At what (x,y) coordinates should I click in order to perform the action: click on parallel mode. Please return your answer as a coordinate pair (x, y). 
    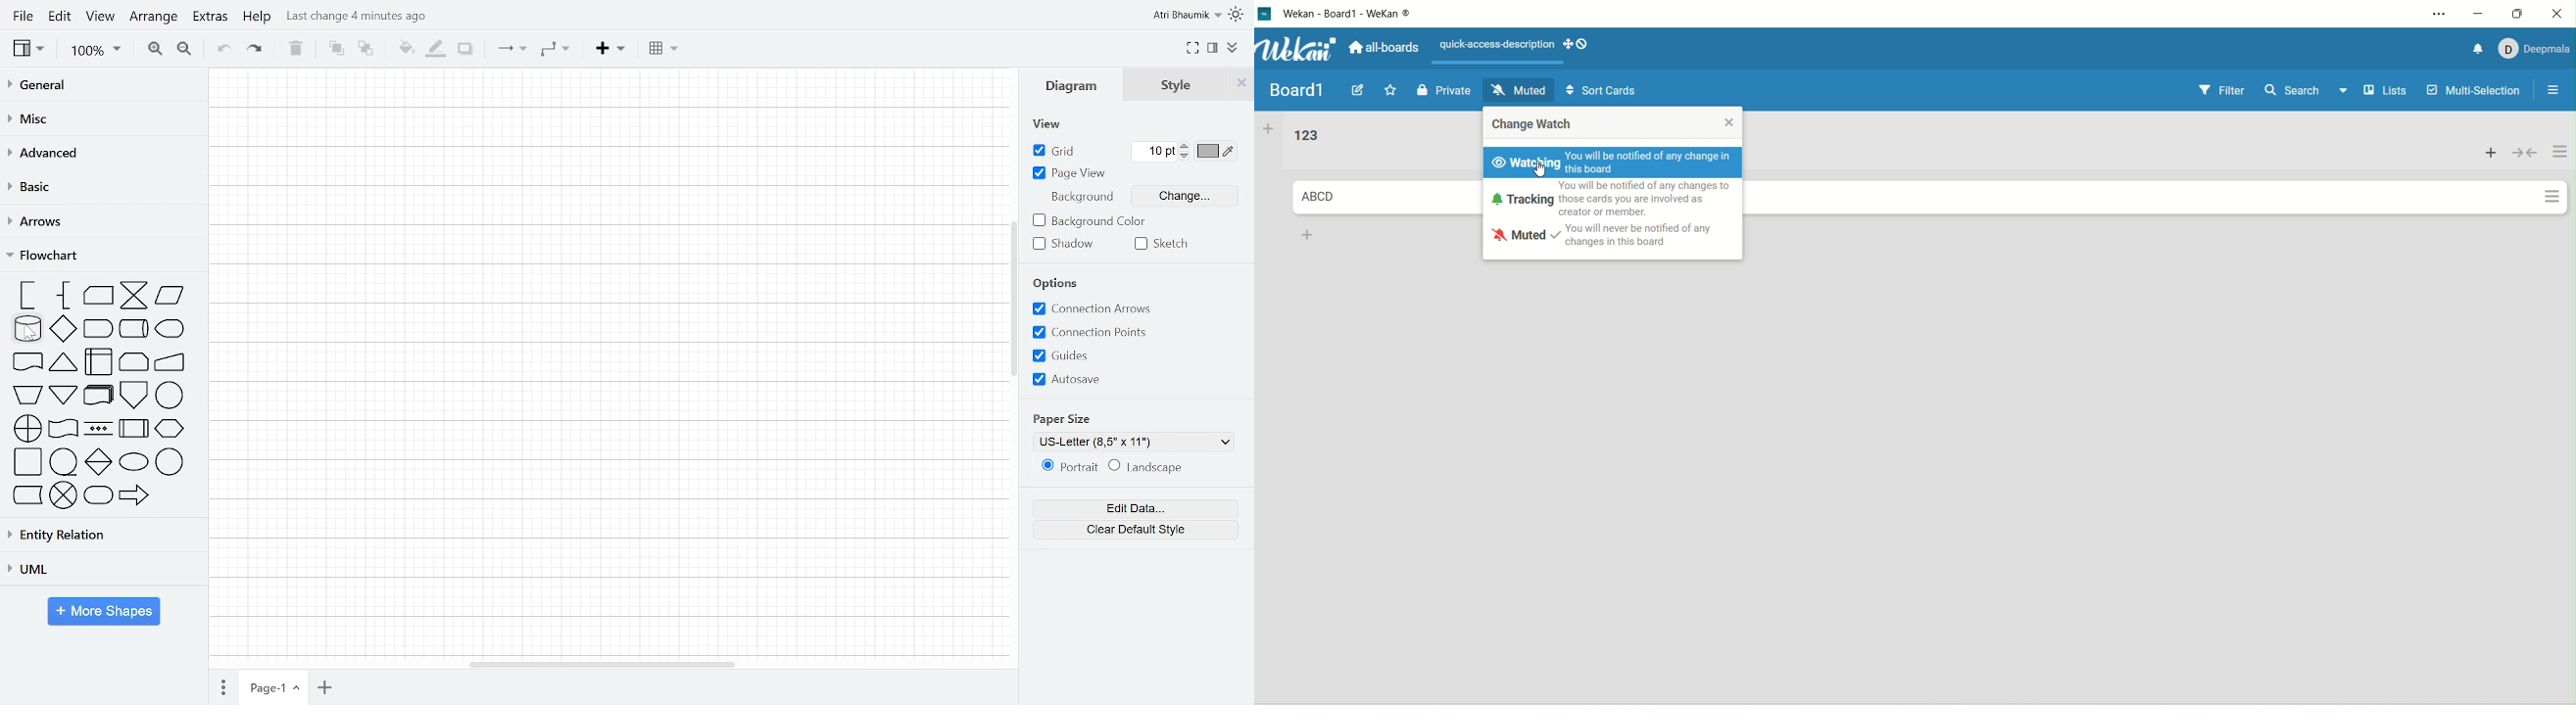
    Looking at the image, I should click on (98, 429).